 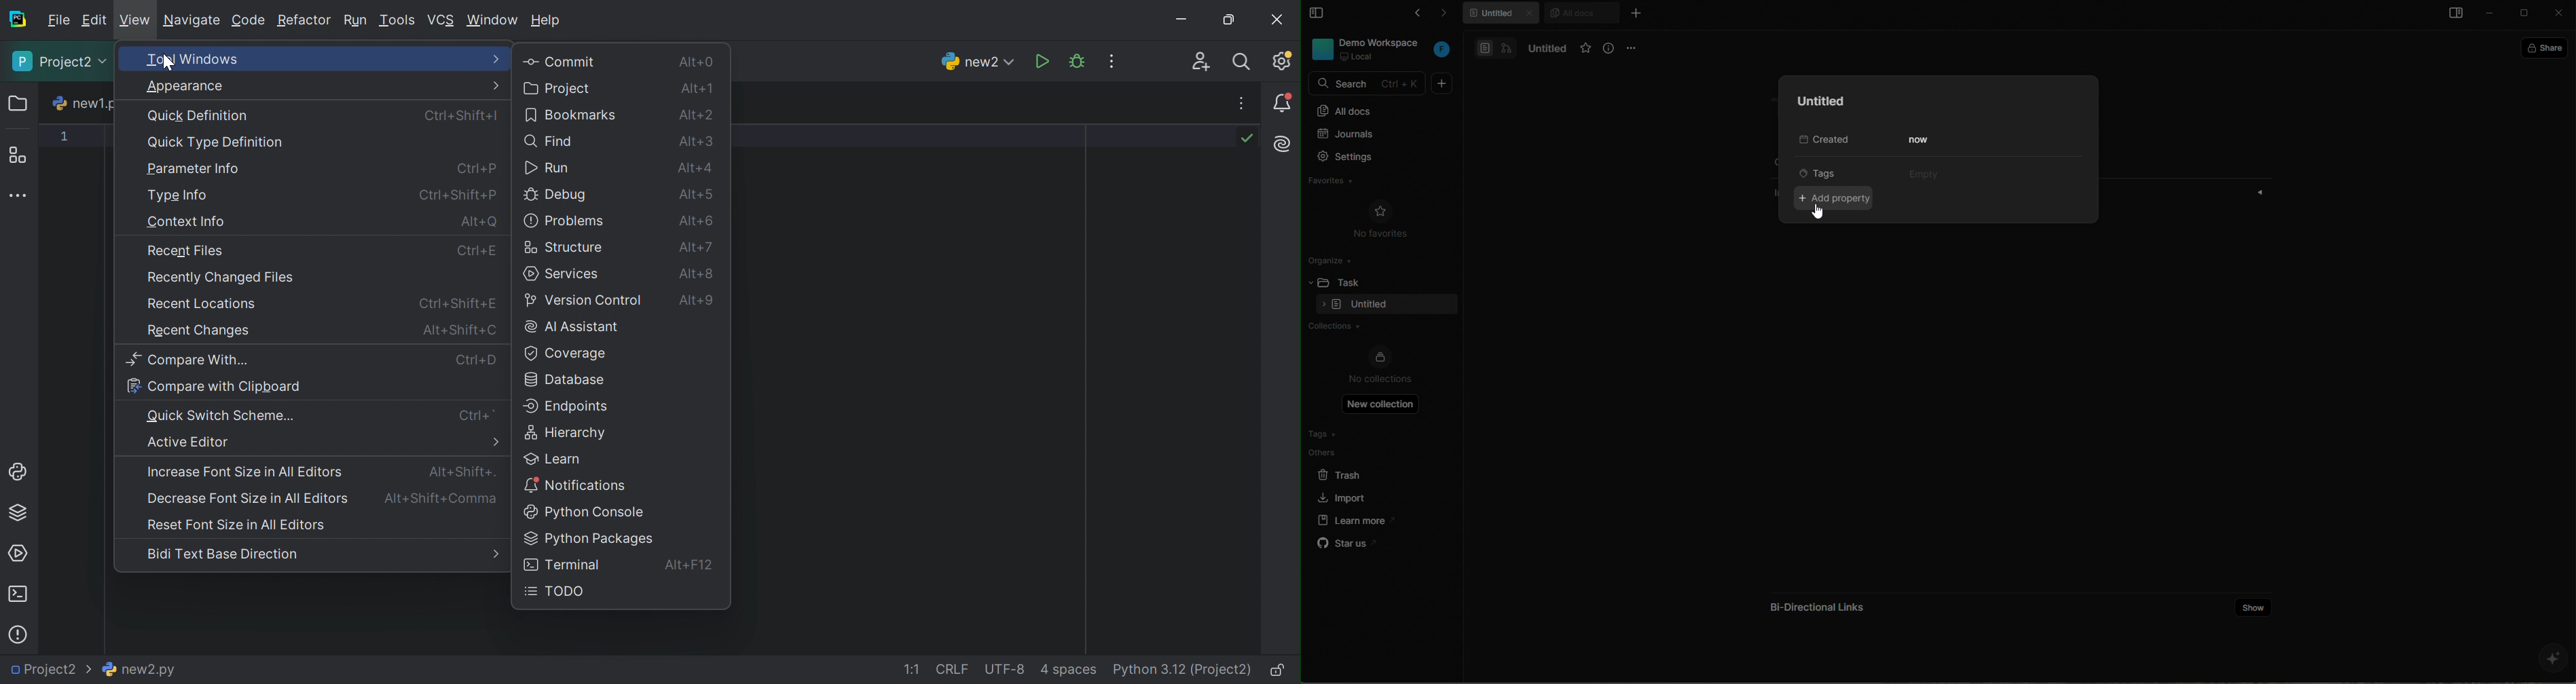 What do you see at coordinates (1586, 49) in the screenshot?
I see `favorites` at bounding box center [1586, 49].